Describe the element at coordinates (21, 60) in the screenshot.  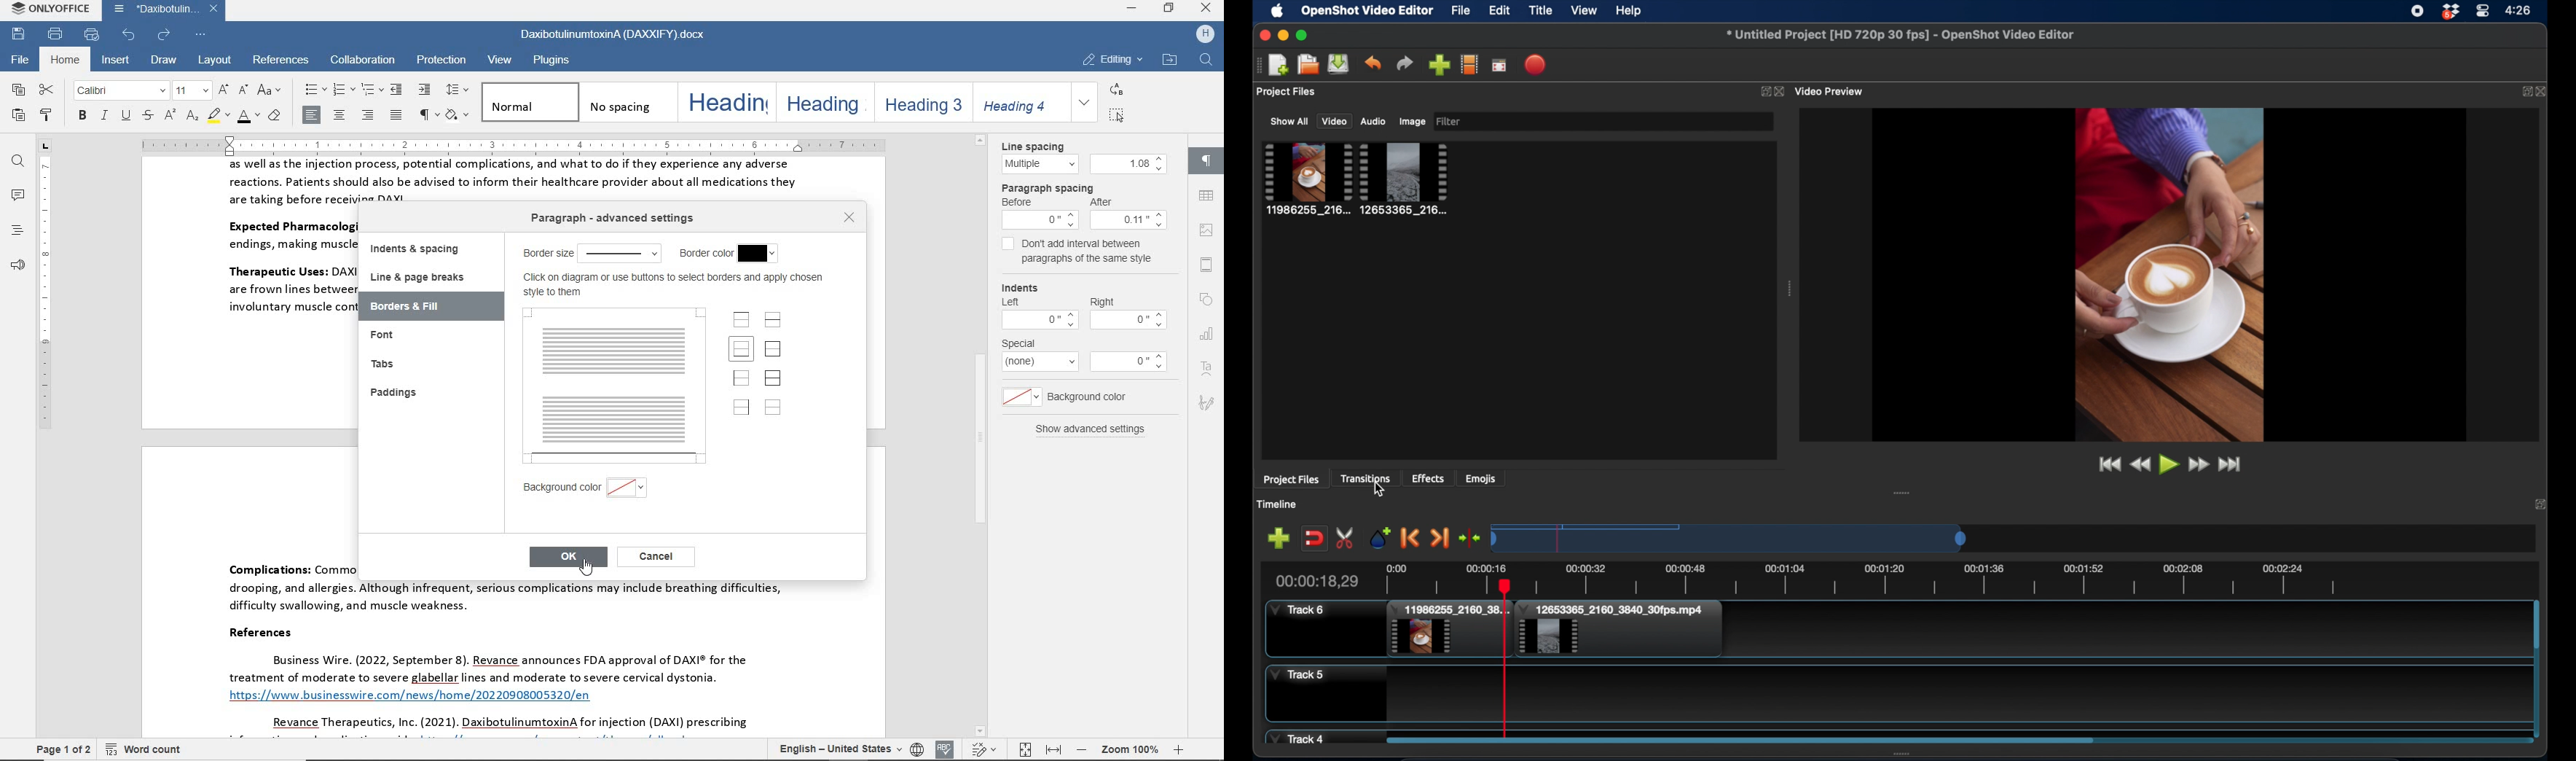
I see `file` at that location.